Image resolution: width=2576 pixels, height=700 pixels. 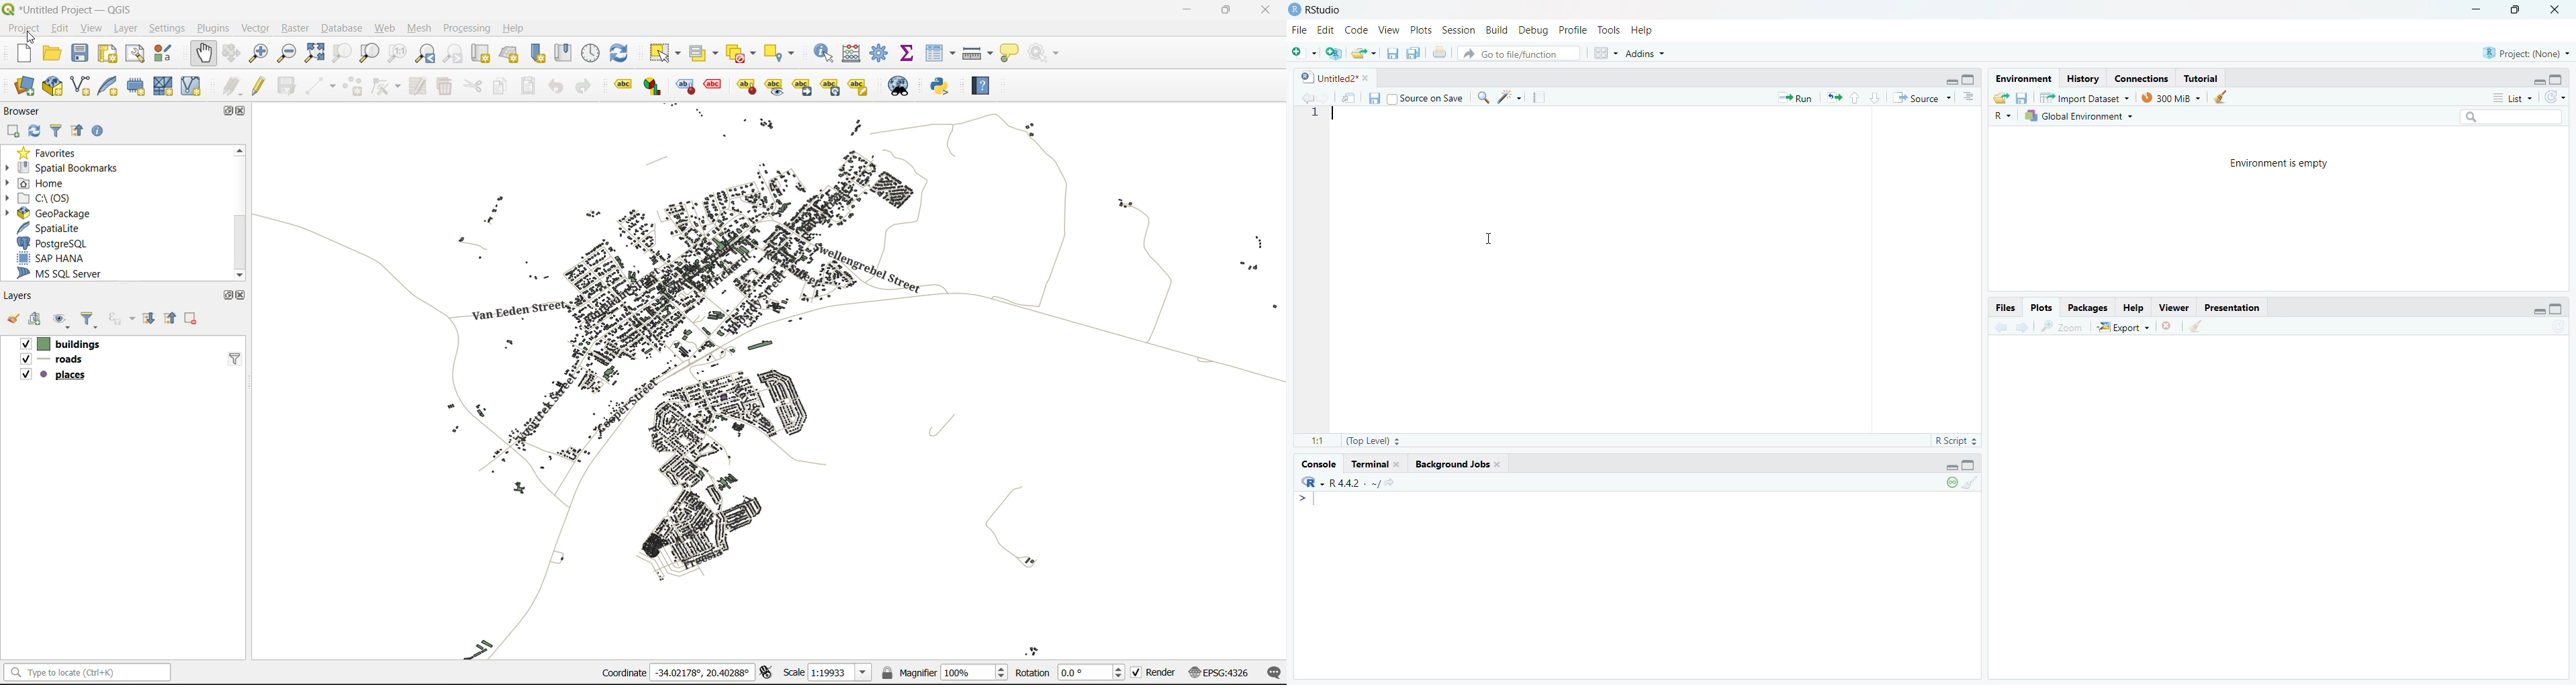 What do you see at coordinates (1510, 98) in the screenshot?
I see `code tools` at bounding box center [1510, 98].